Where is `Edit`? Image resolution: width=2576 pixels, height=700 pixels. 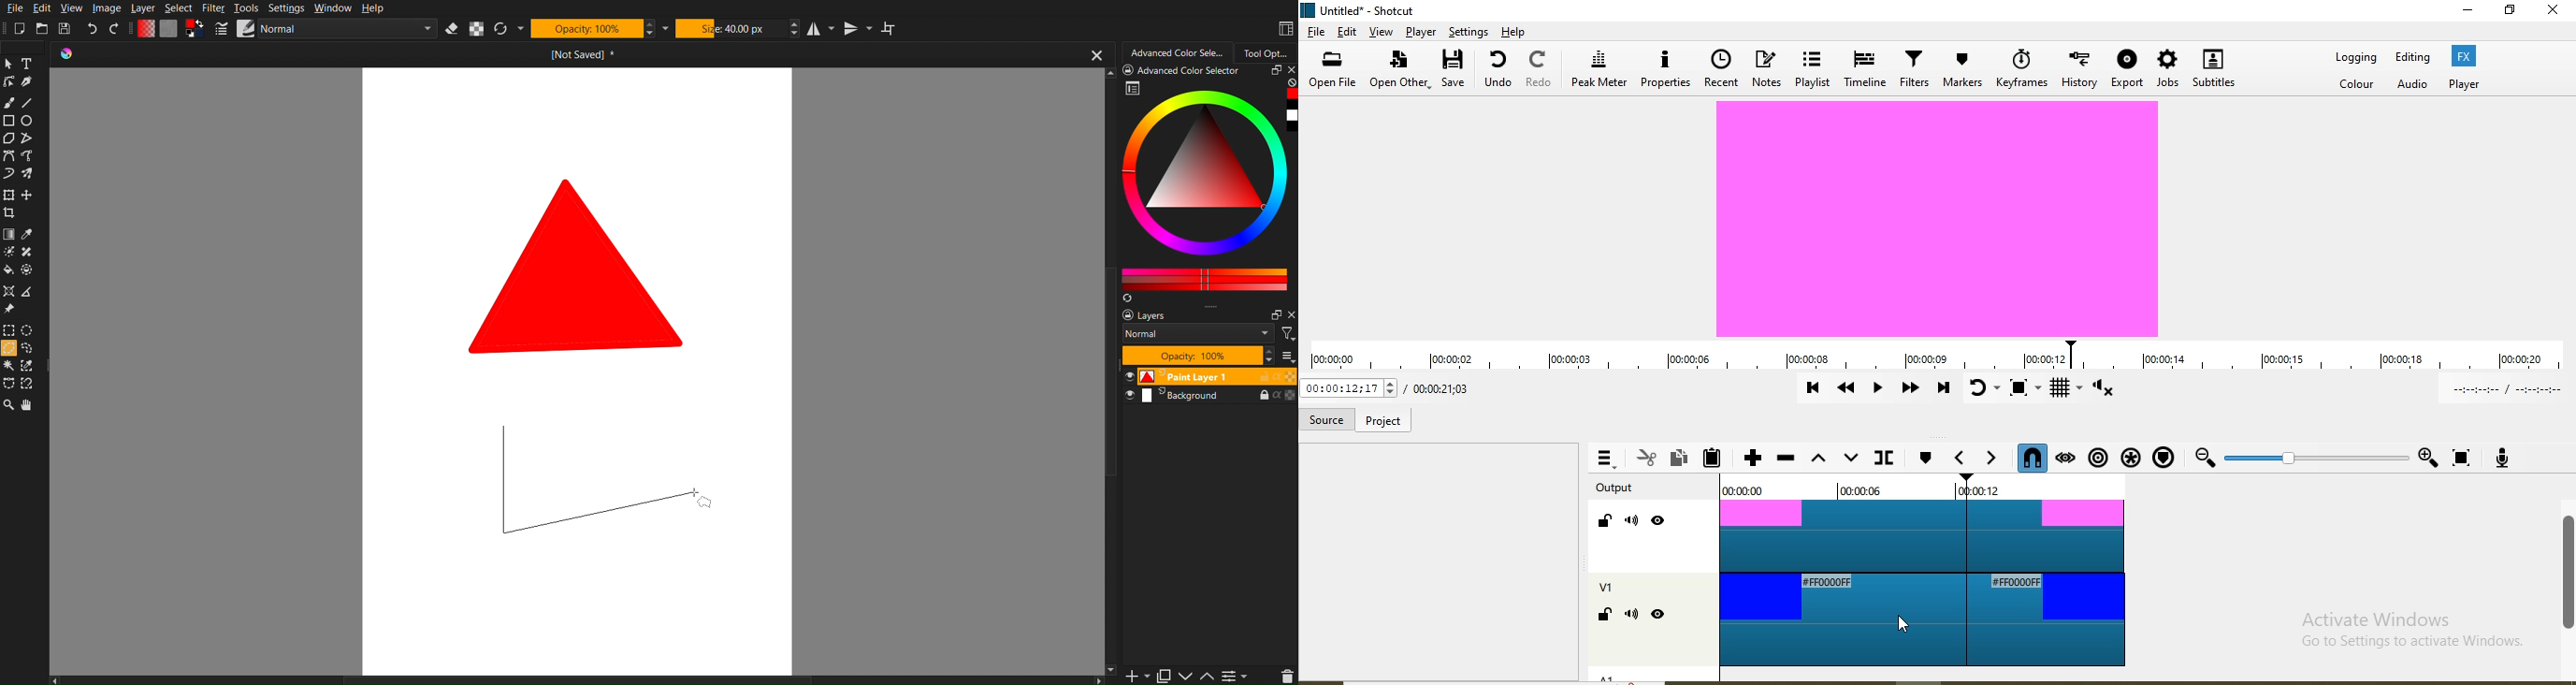
Edit is located at coordinates (41, 8).